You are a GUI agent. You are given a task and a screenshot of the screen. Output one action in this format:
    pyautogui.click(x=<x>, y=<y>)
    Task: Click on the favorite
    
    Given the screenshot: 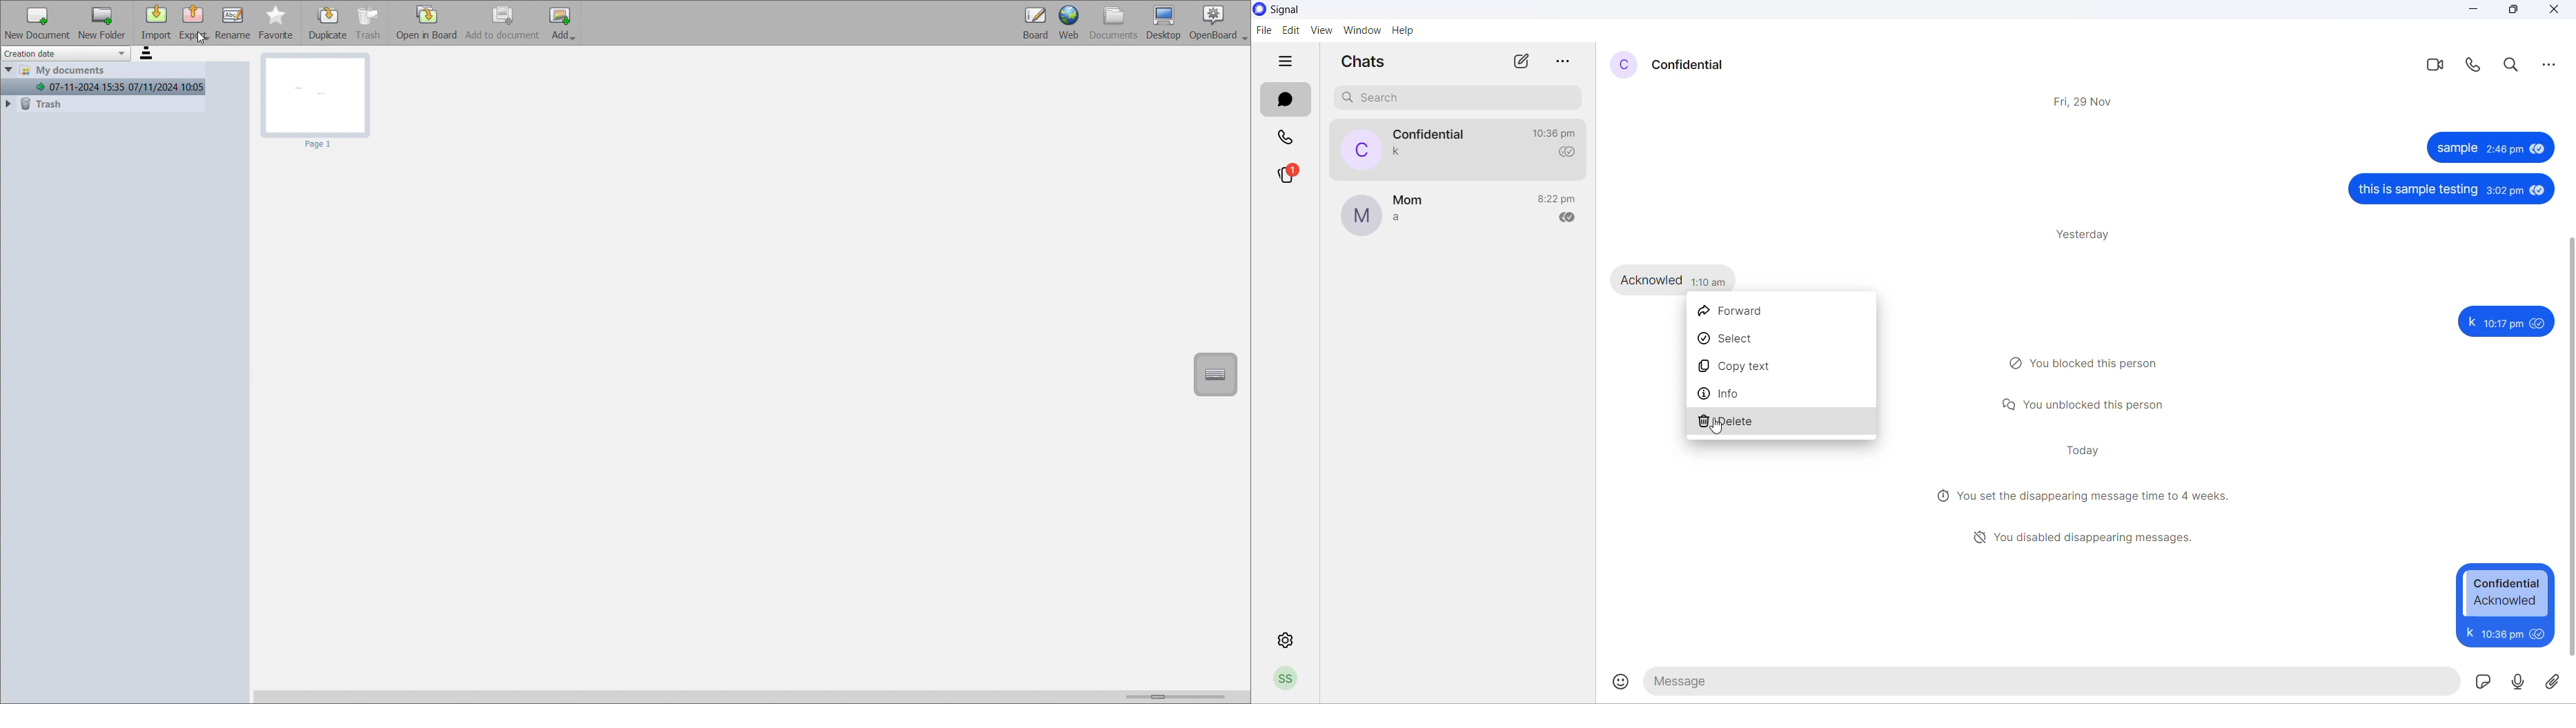 What is the action you would take?
    pyautogui.click(x=276, y=23)
    